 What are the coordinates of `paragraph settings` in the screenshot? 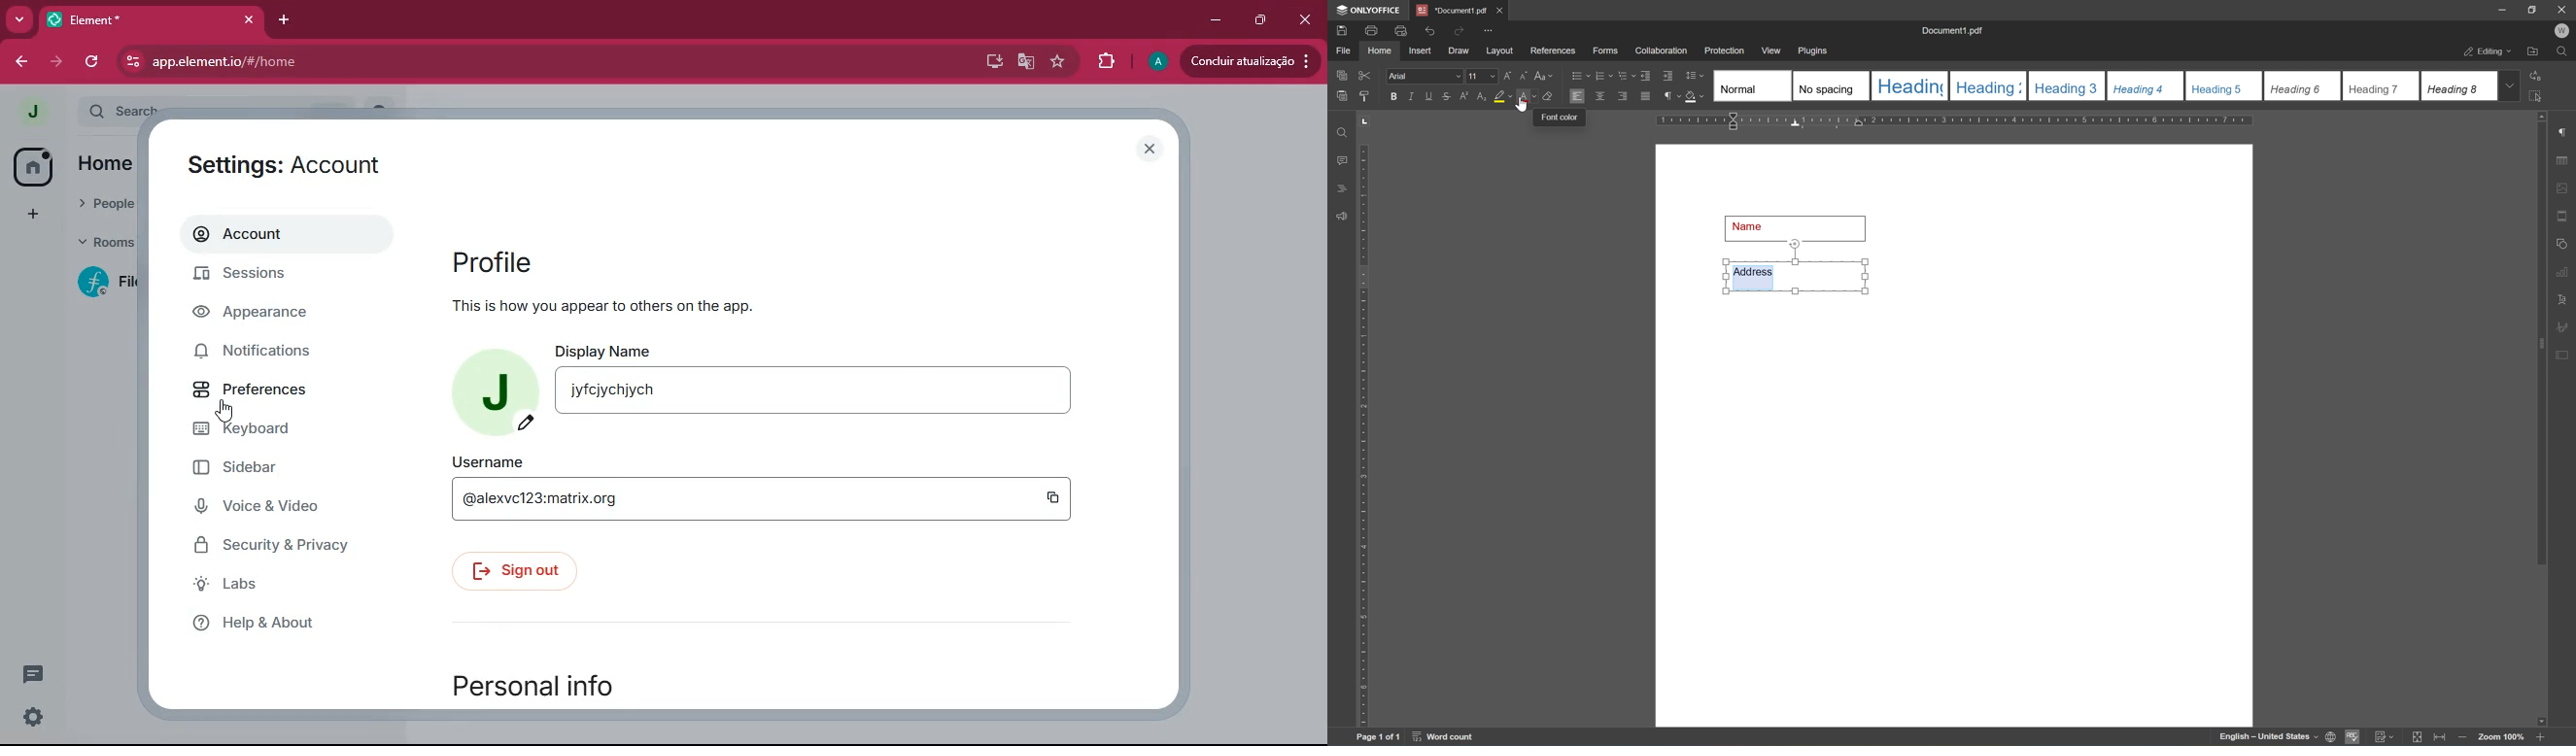 It's located at (2564, 130).